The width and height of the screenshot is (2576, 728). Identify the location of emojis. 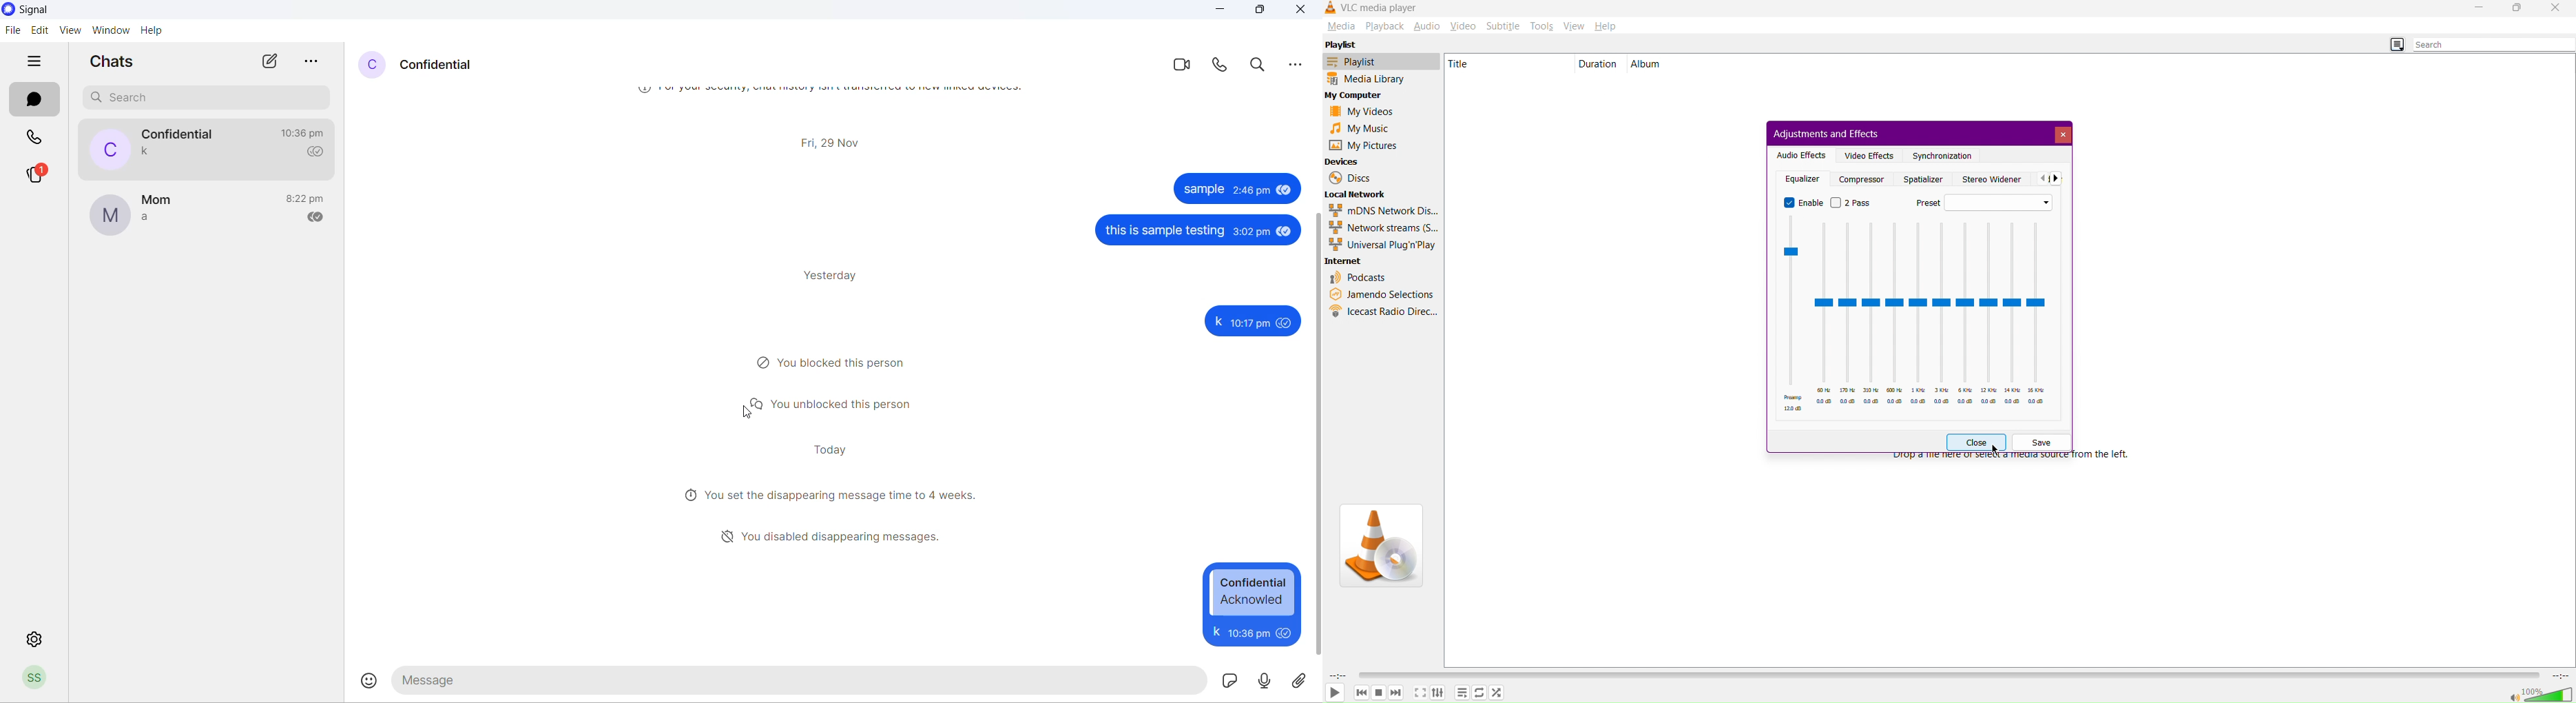
(367, 683).